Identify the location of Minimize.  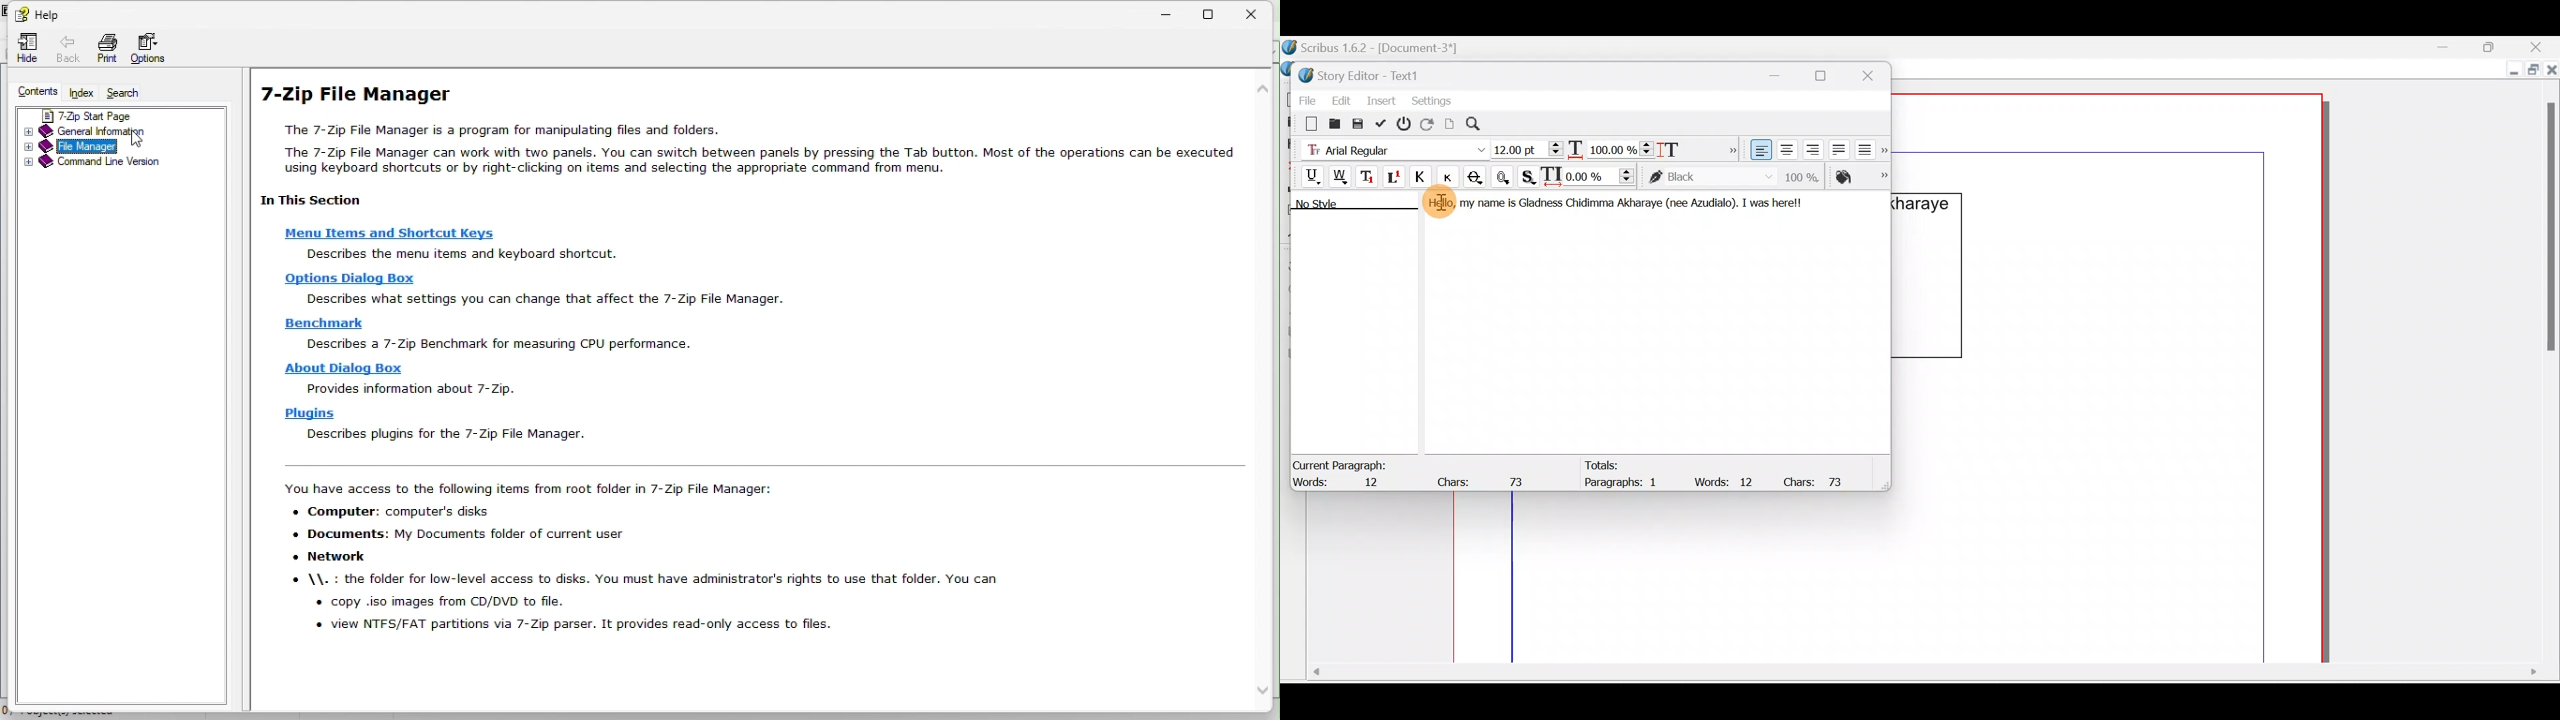
(1175, 10).